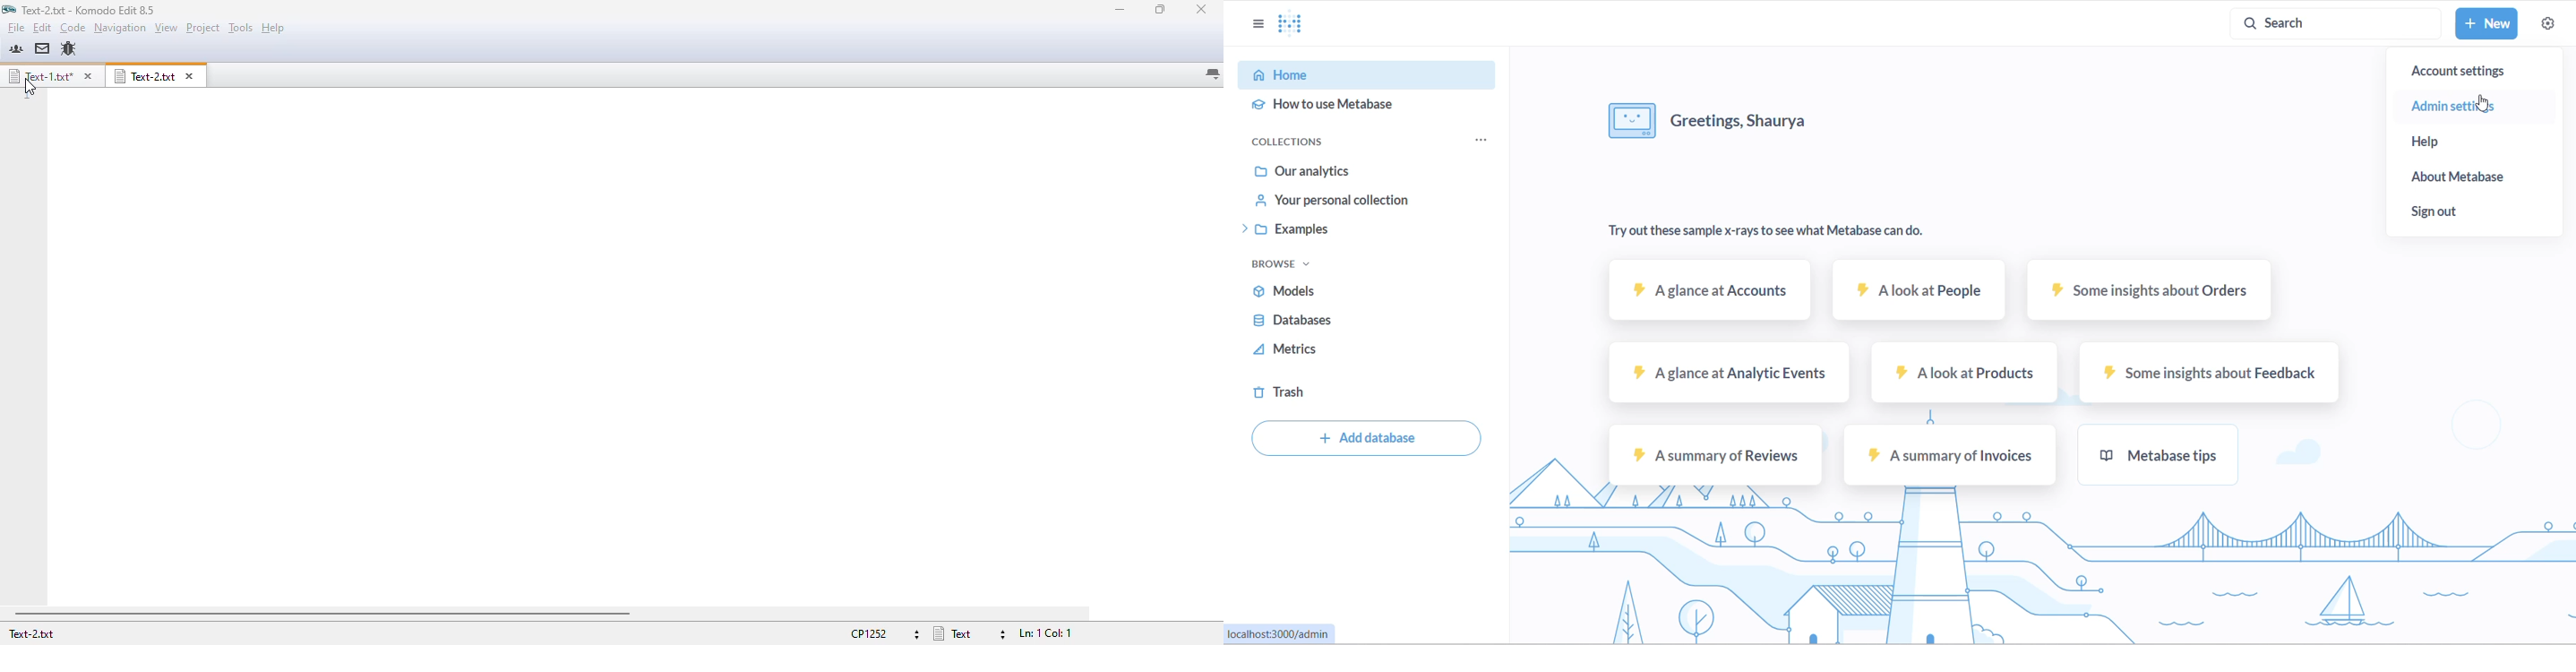 Image resolution: width=2576 pixels, height=672 pixels. Describe the element at coordinates (30, 86) in the screenshot. I see `cursor` at that location.